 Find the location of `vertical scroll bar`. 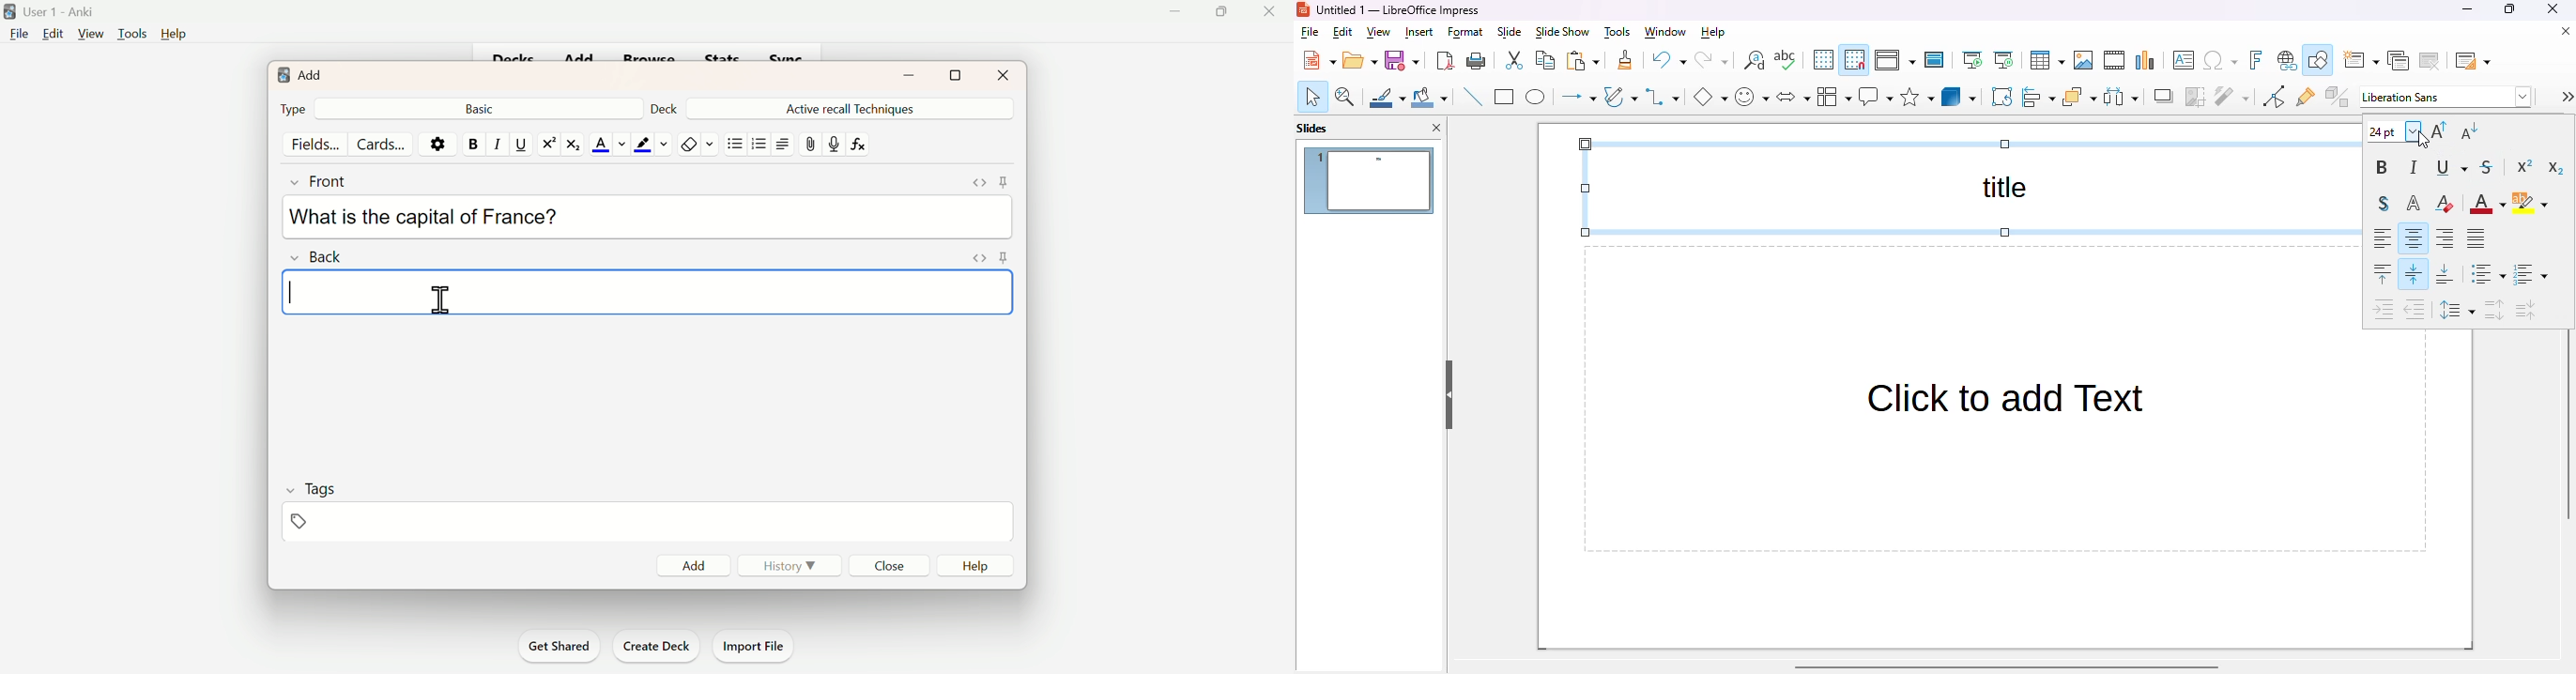

vertical scroll bar is located at coordinates (2568, 427).